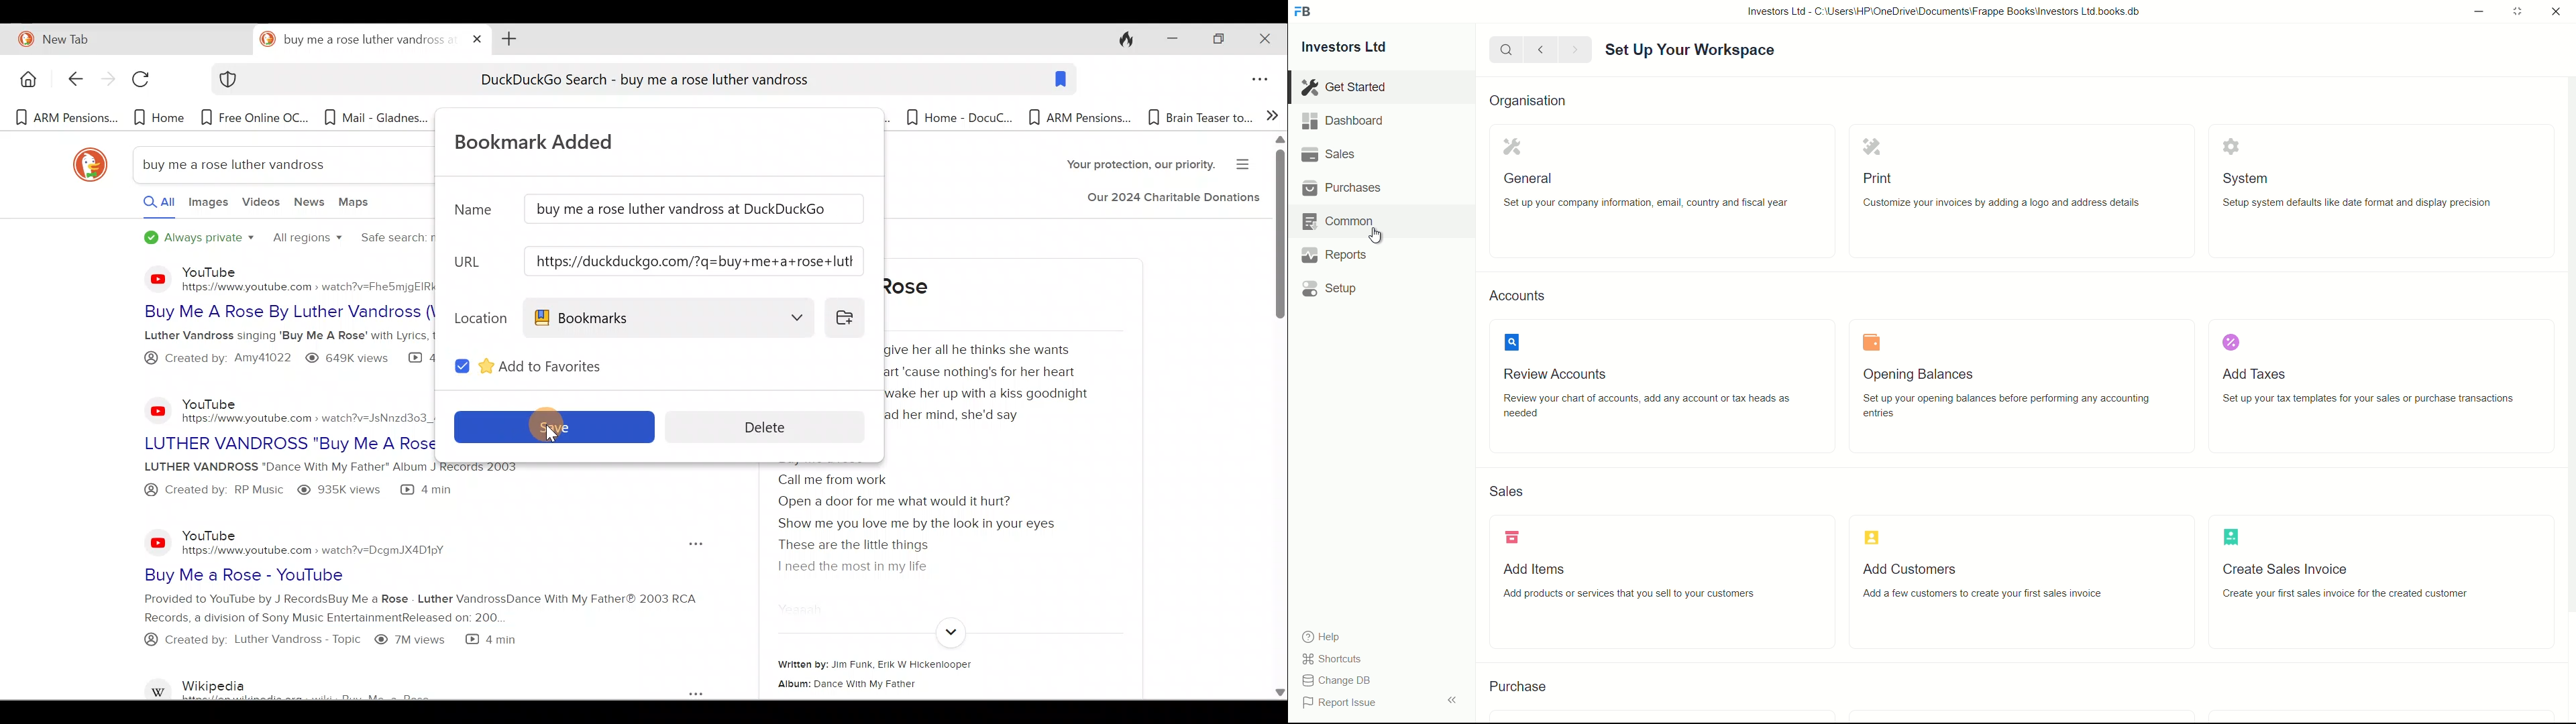  Describe the element at coordinates (1871, 537) in the screenshot. I see `icon` at that location.